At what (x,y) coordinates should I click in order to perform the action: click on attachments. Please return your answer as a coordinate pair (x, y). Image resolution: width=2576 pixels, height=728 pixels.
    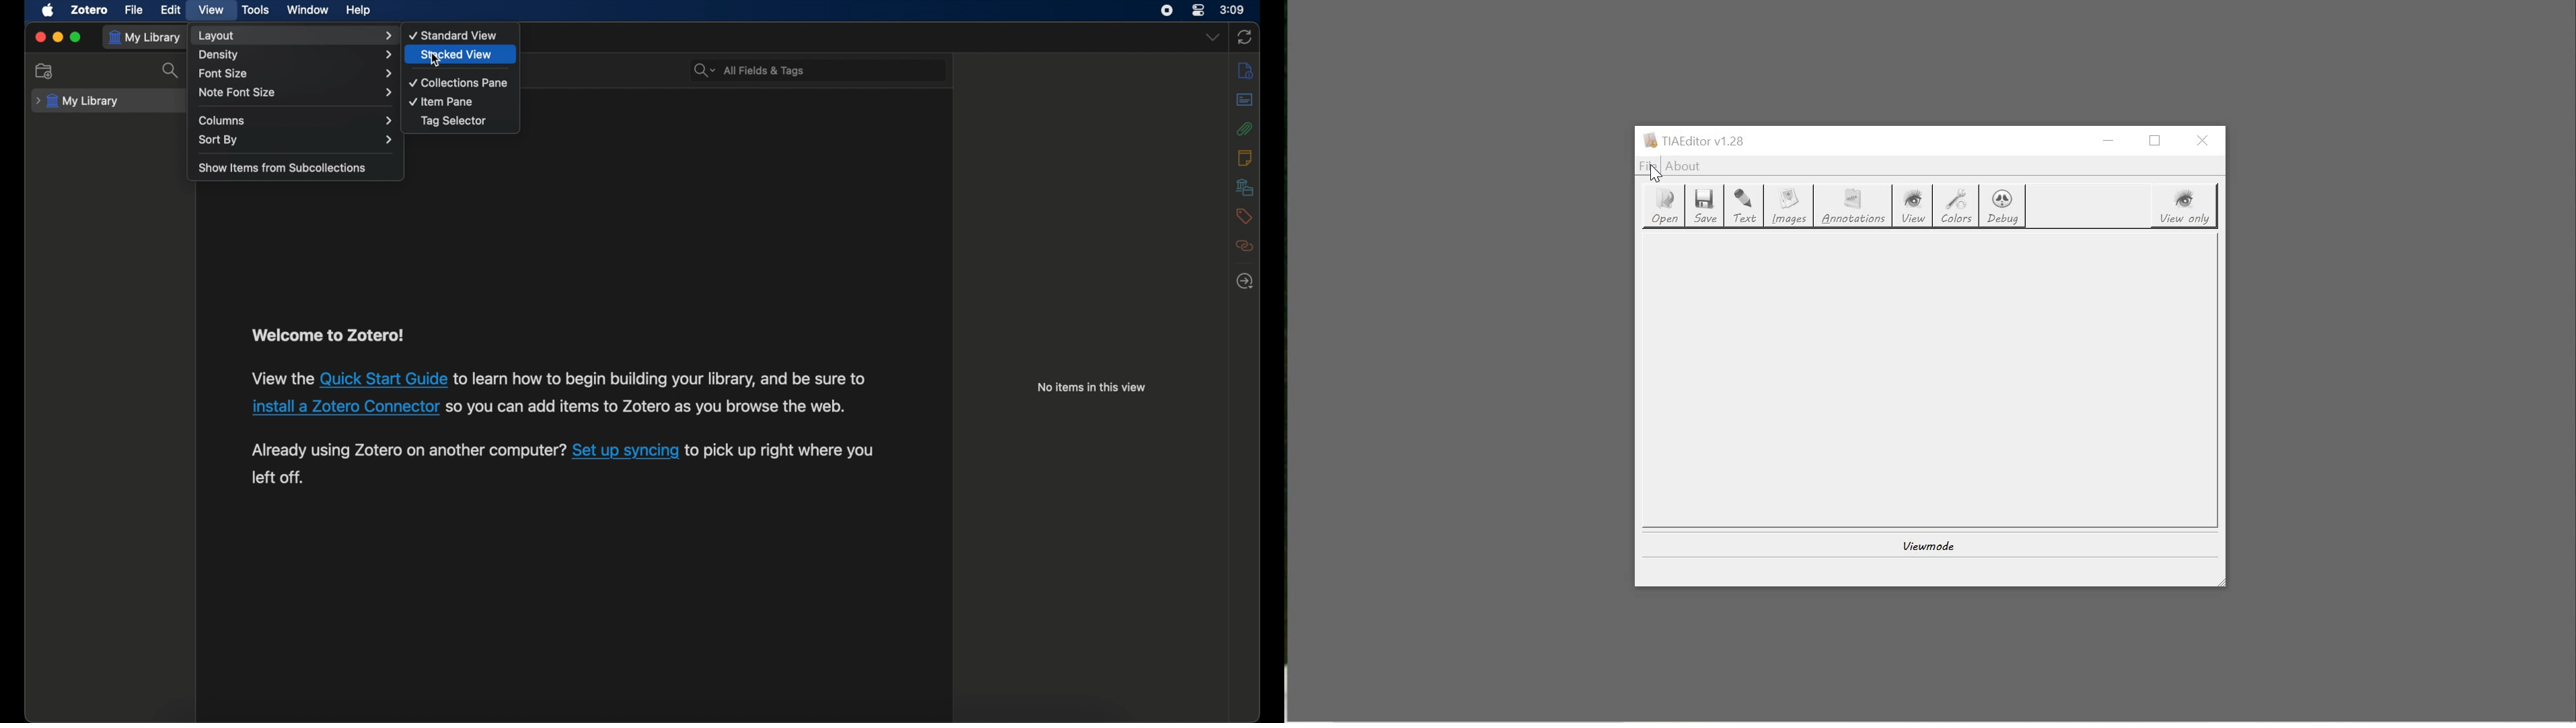
    Looking at the image, I should click on (1245, 129).